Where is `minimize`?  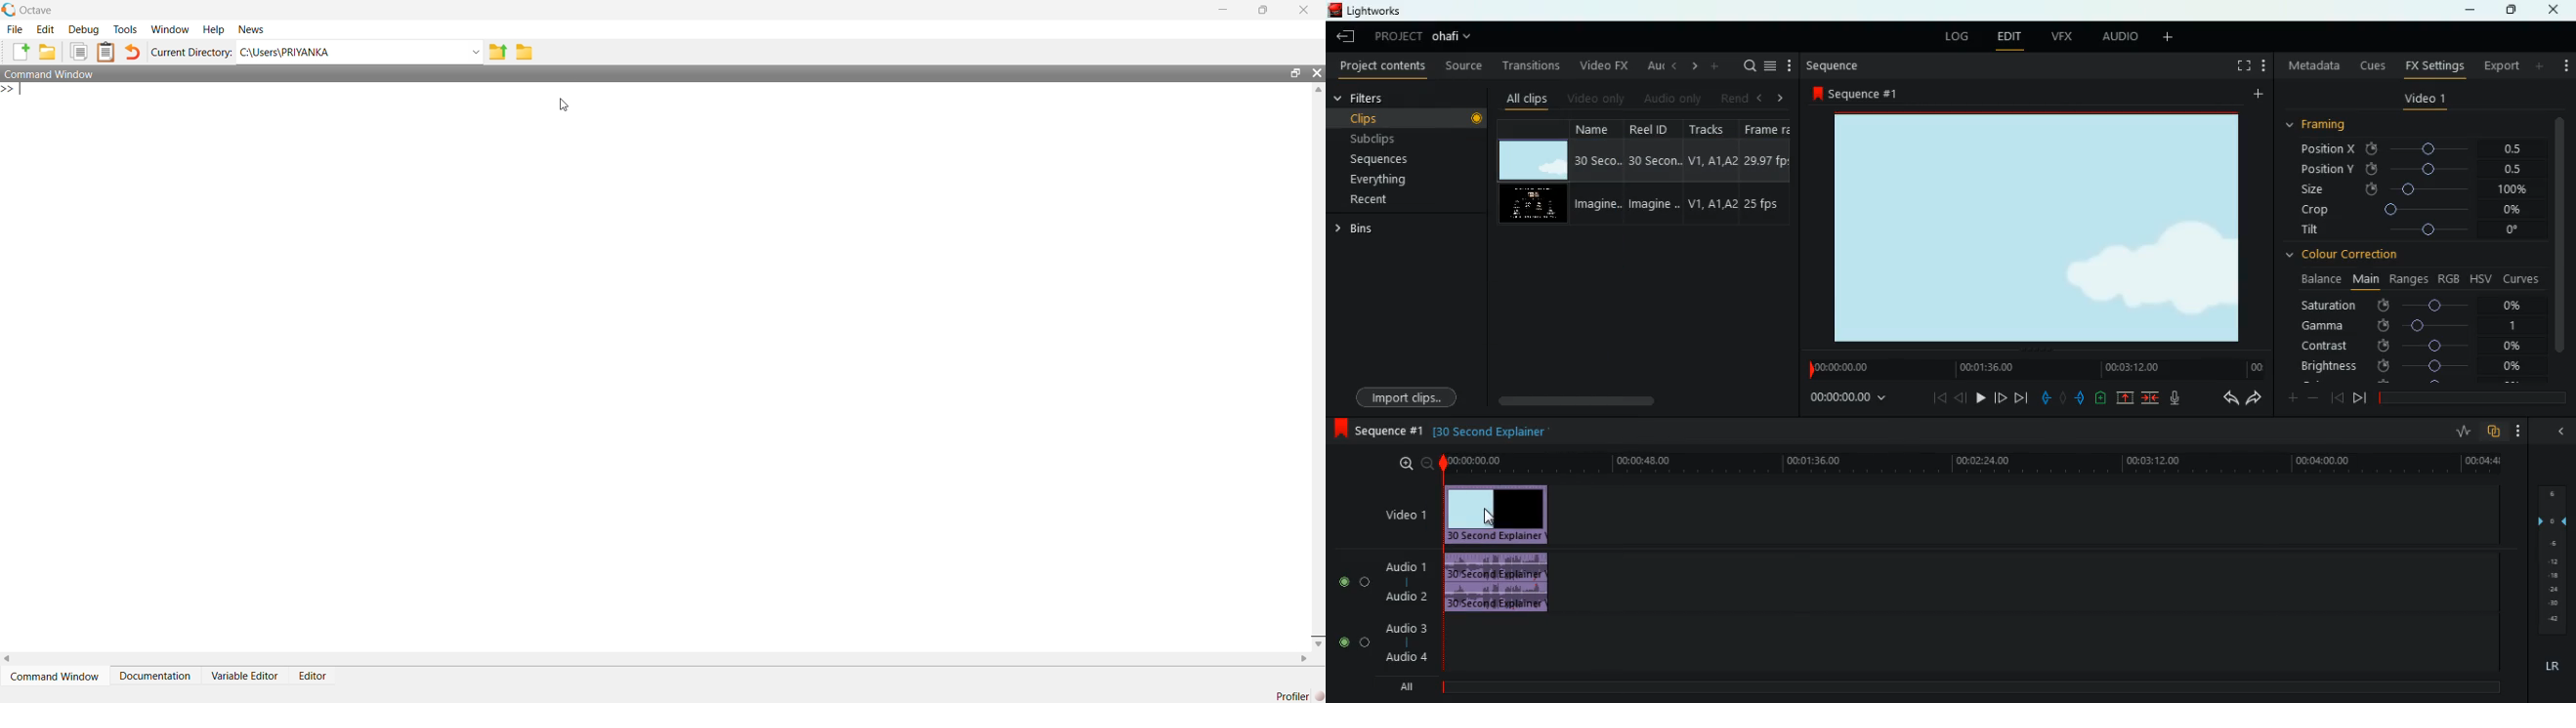
minimize is located at coordinates (2470, 12).